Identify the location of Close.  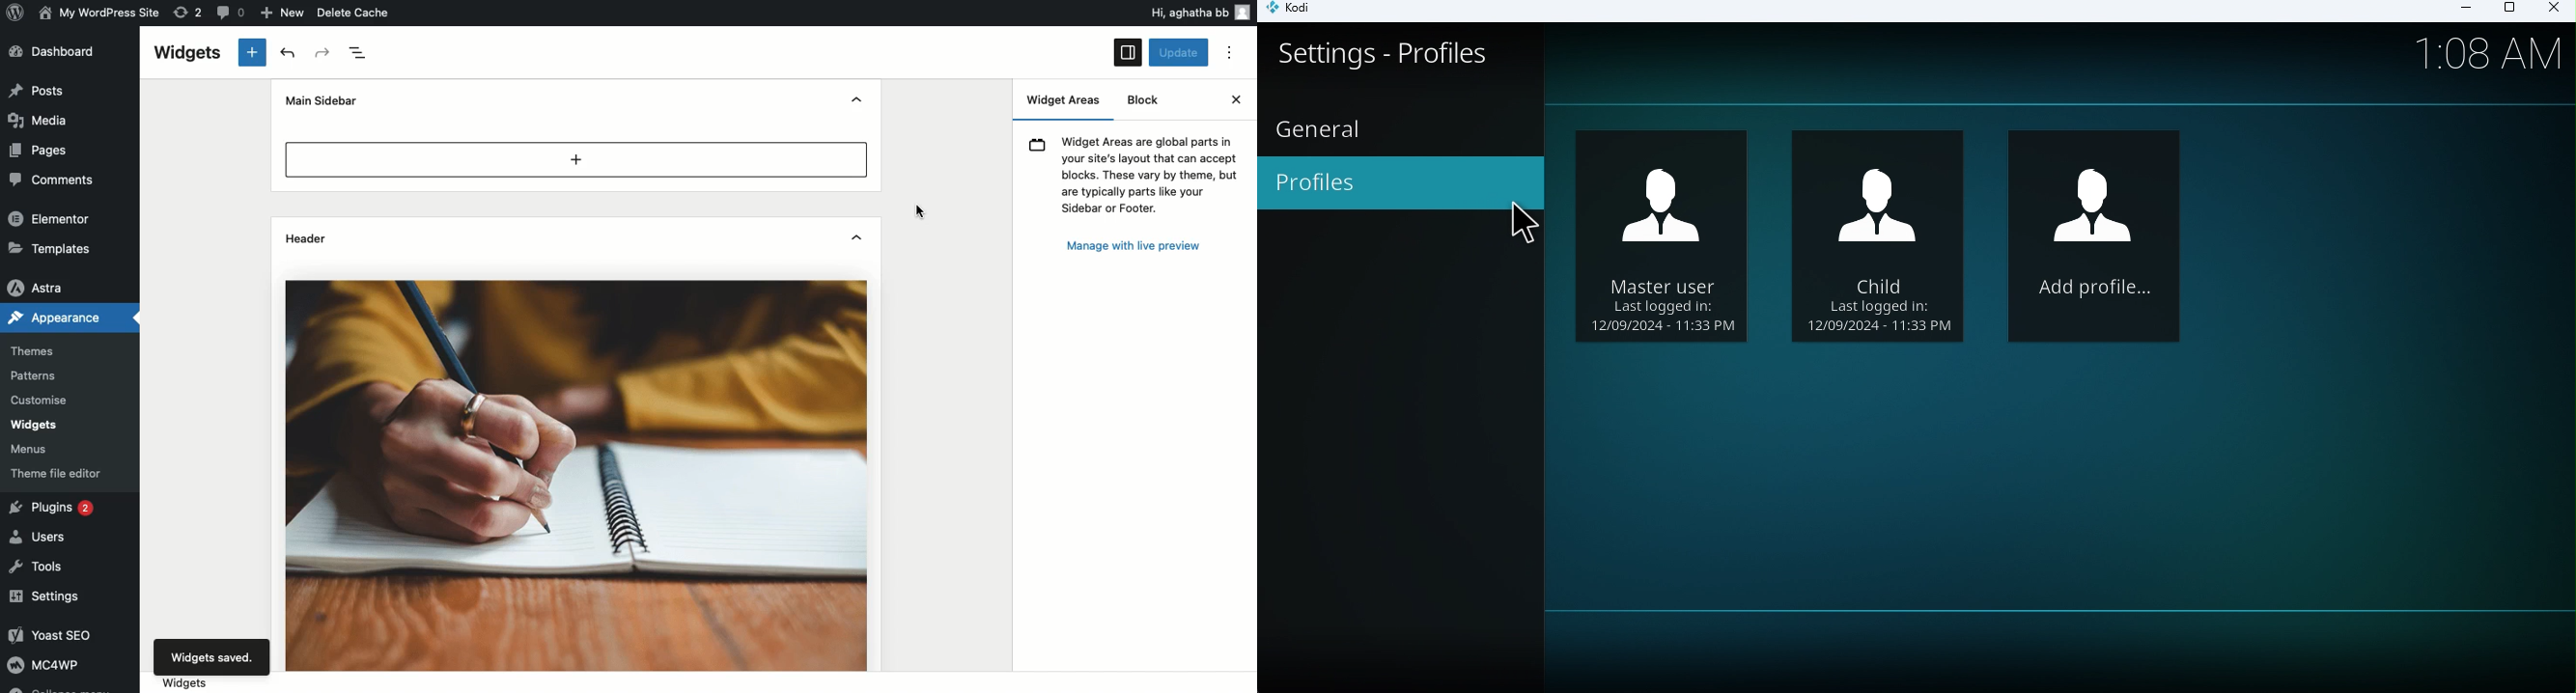
(2551, 11).